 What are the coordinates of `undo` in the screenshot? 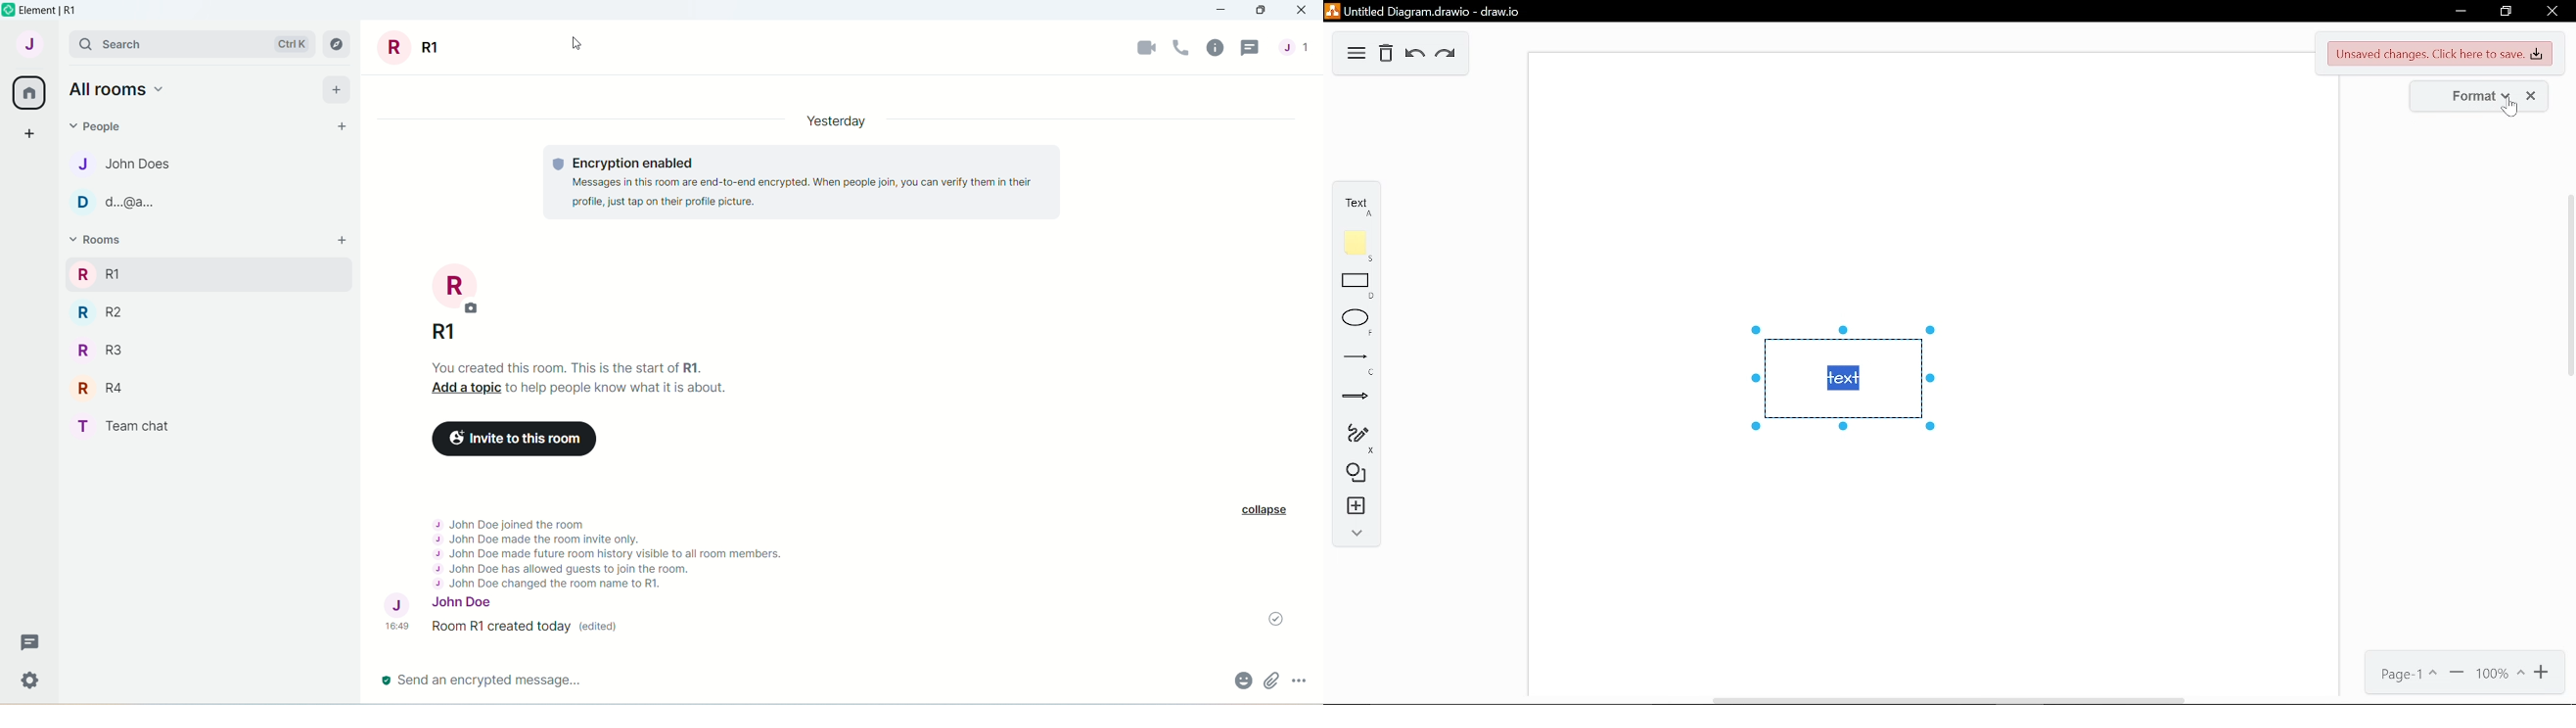 It's located at (1413, 55).